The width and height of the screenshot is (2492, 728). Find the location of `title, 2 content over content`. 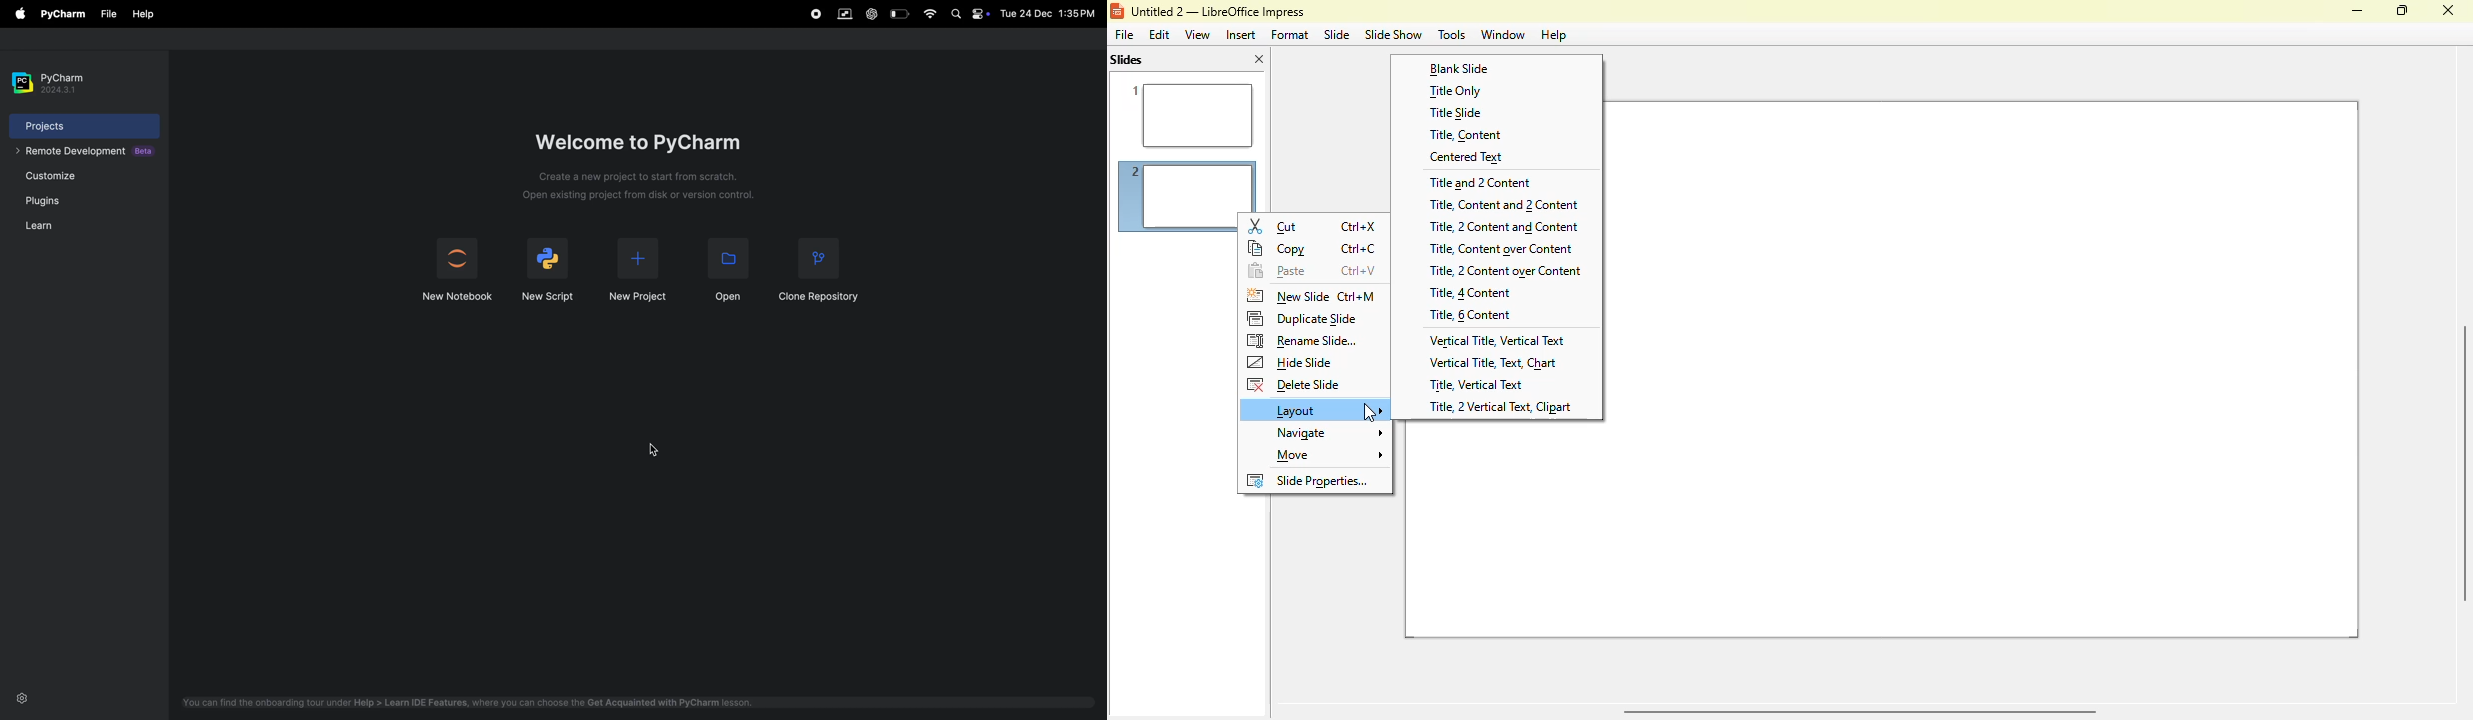

title, 2 content over content is located at coordinates (1503, 271).